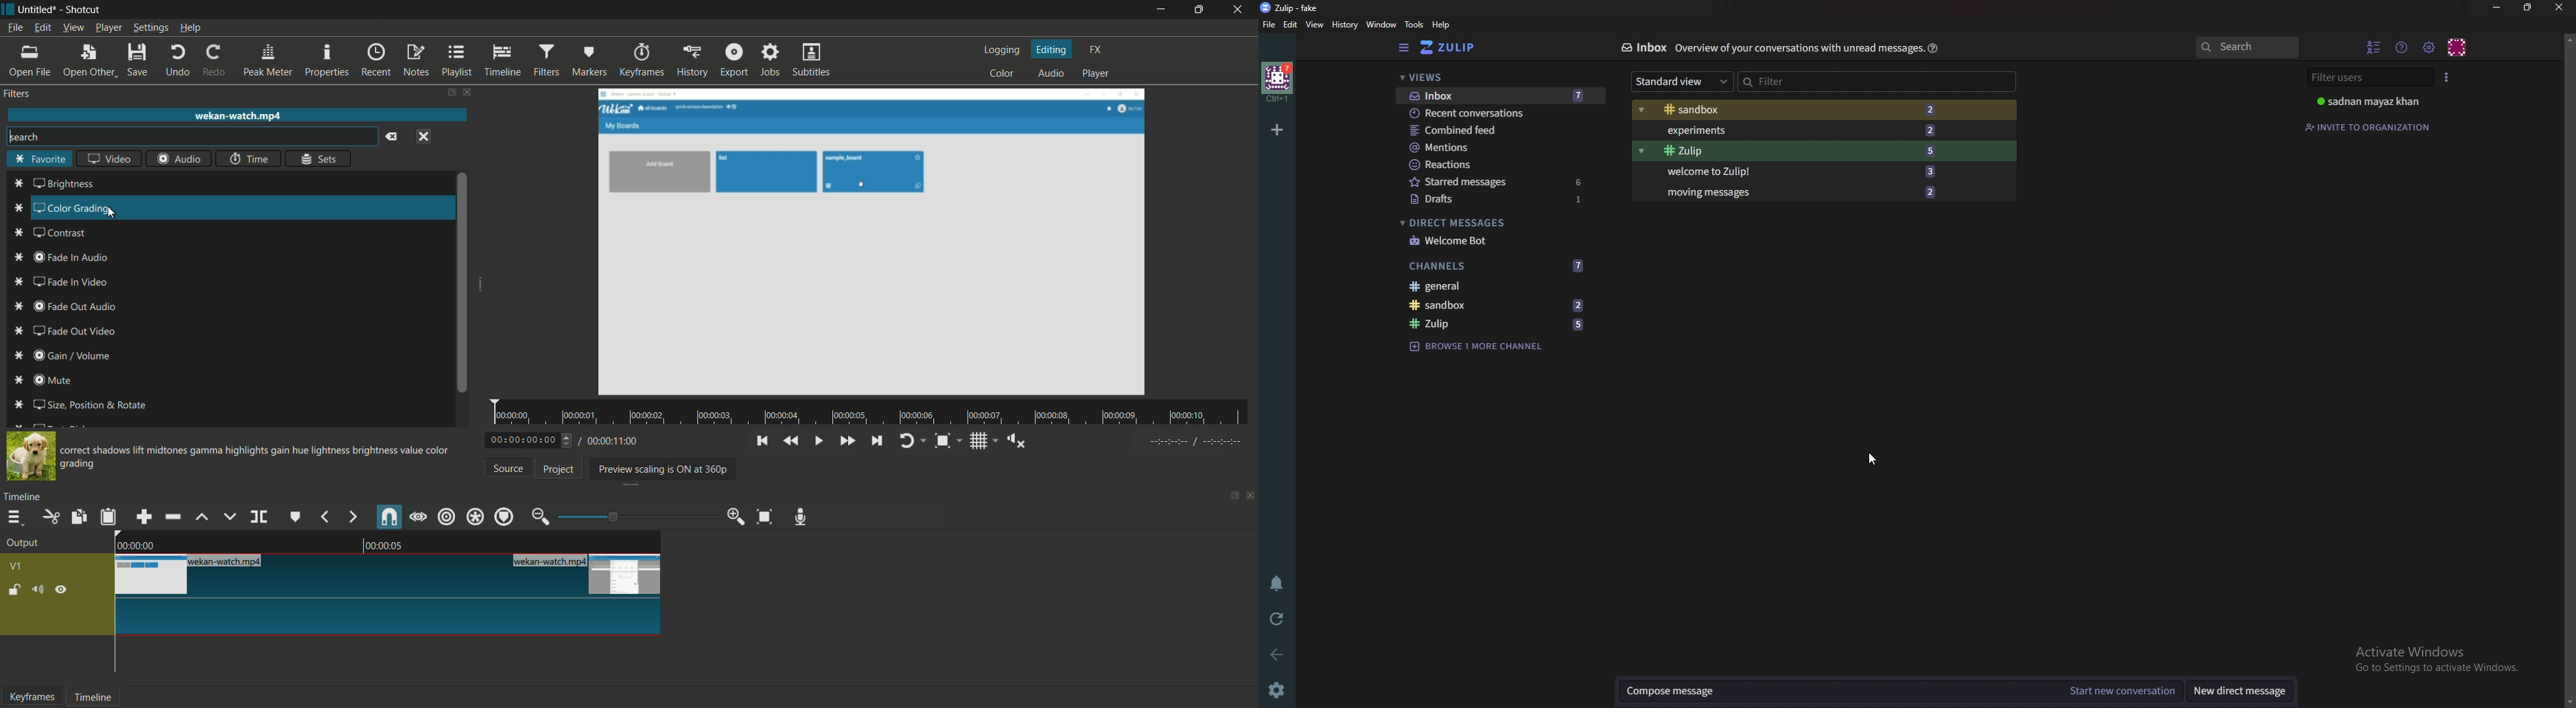 This screenshot has width=2576, height=728. I want to click on Channels, so click(1500, 264).